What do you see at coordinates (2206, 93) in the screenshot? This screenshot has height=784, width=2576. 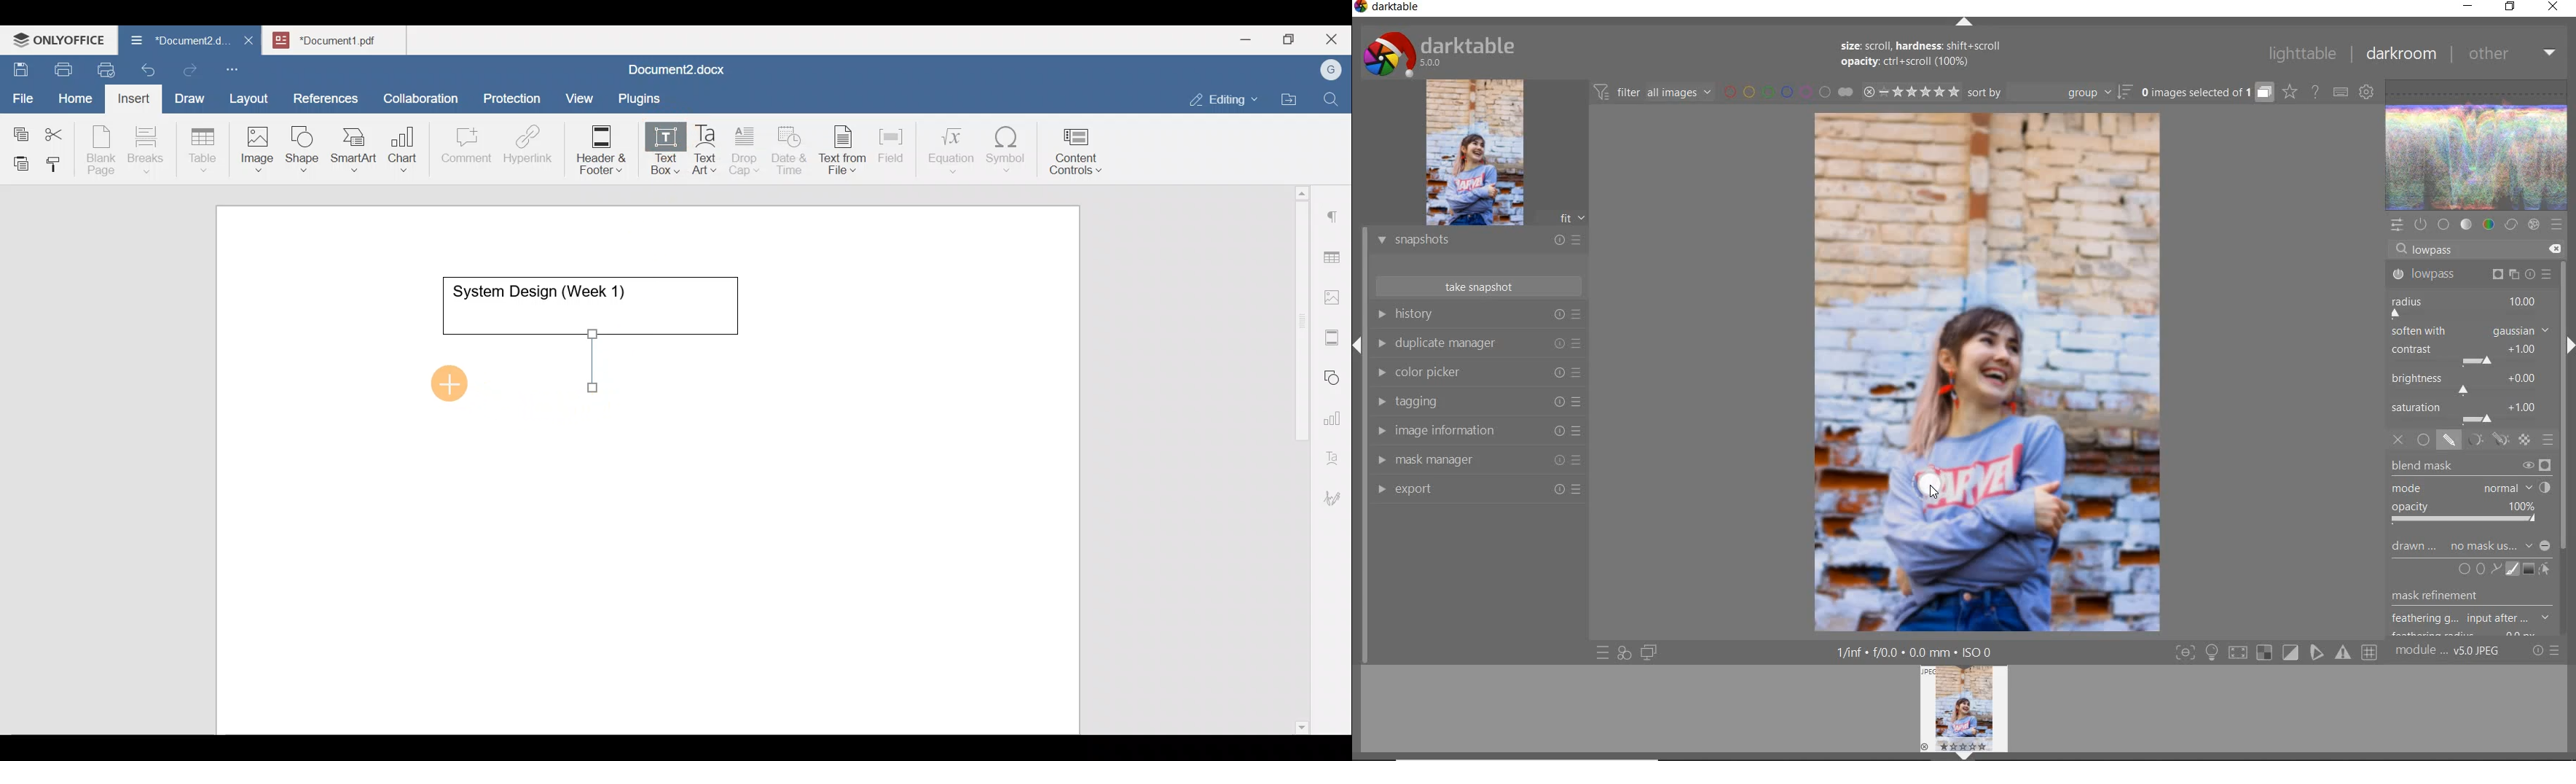 I see `grouped images` at bounding box center [2206, 93].